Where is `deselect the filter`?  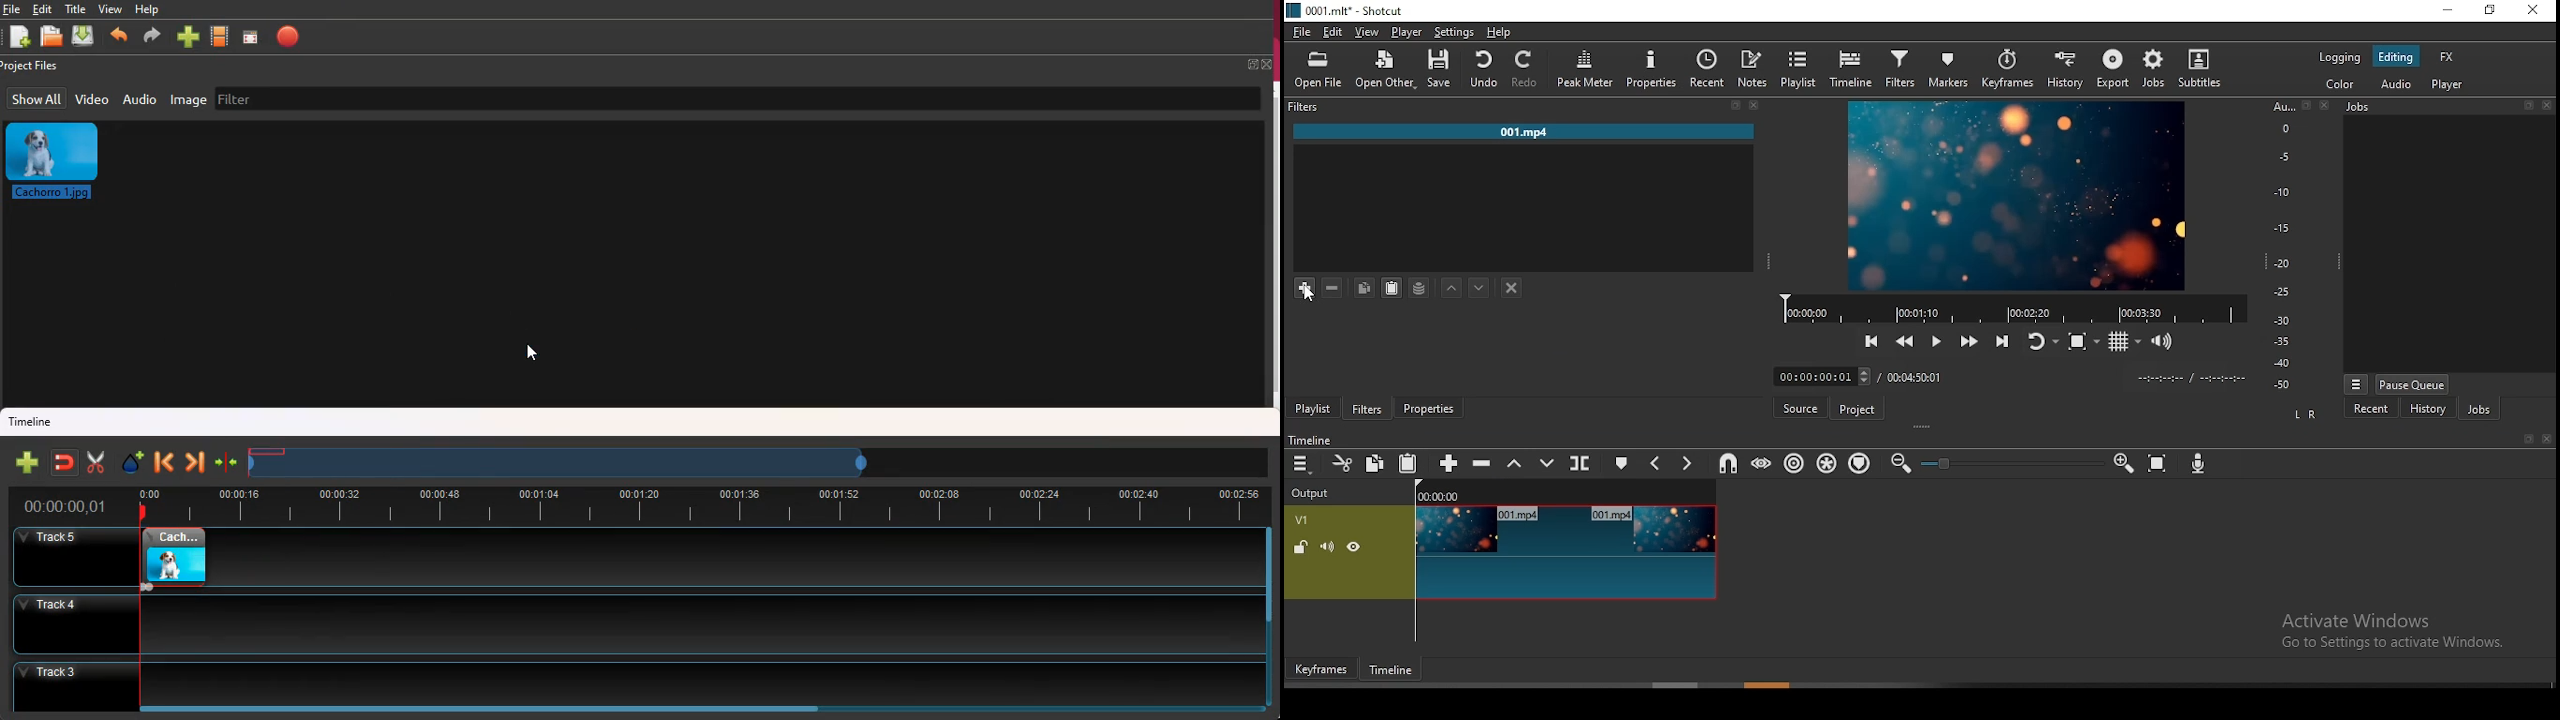
deselect the filter is located at coordinates (1513, 288).